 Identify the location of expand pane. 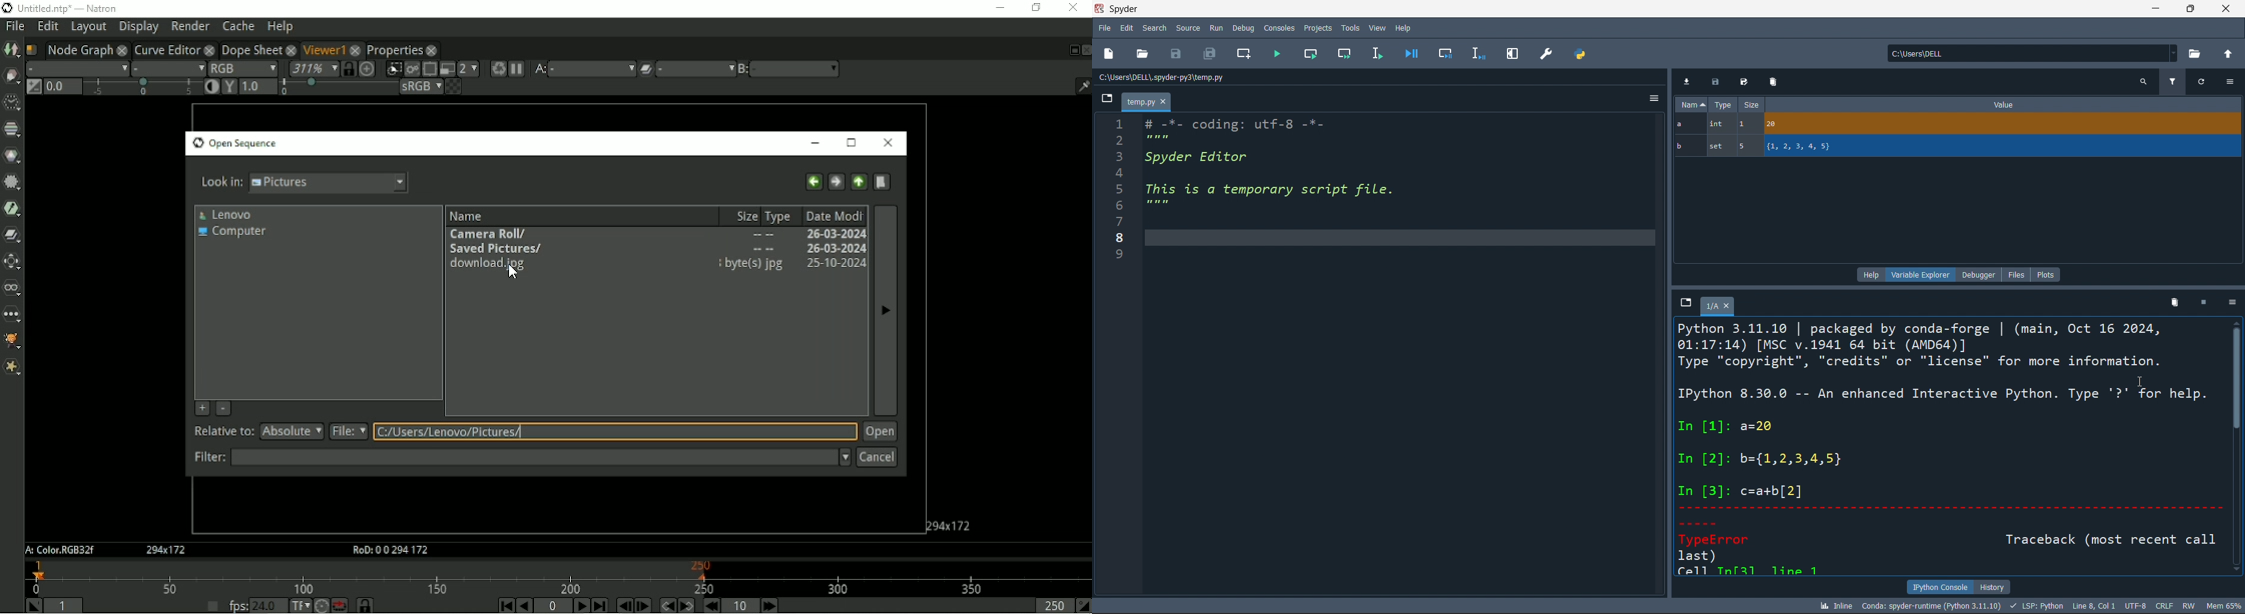
(1513, 54).